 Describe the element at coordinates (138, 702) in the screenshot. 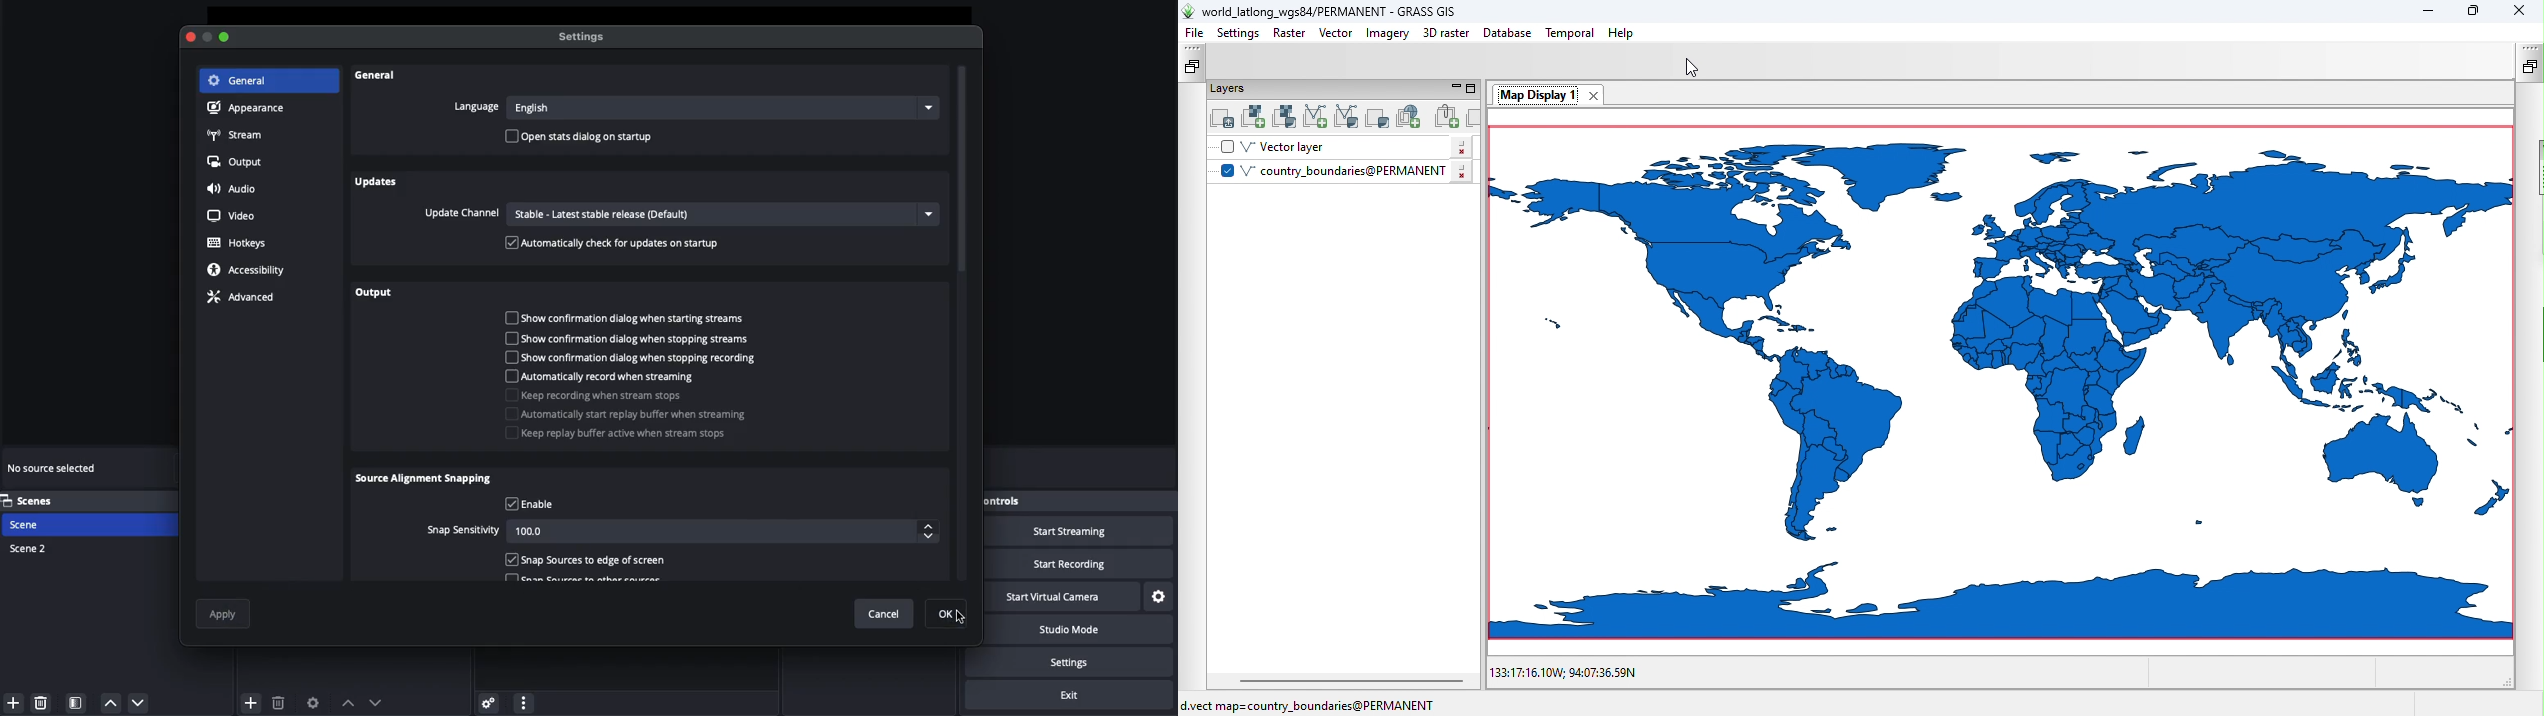

I see `Move down` at that location.